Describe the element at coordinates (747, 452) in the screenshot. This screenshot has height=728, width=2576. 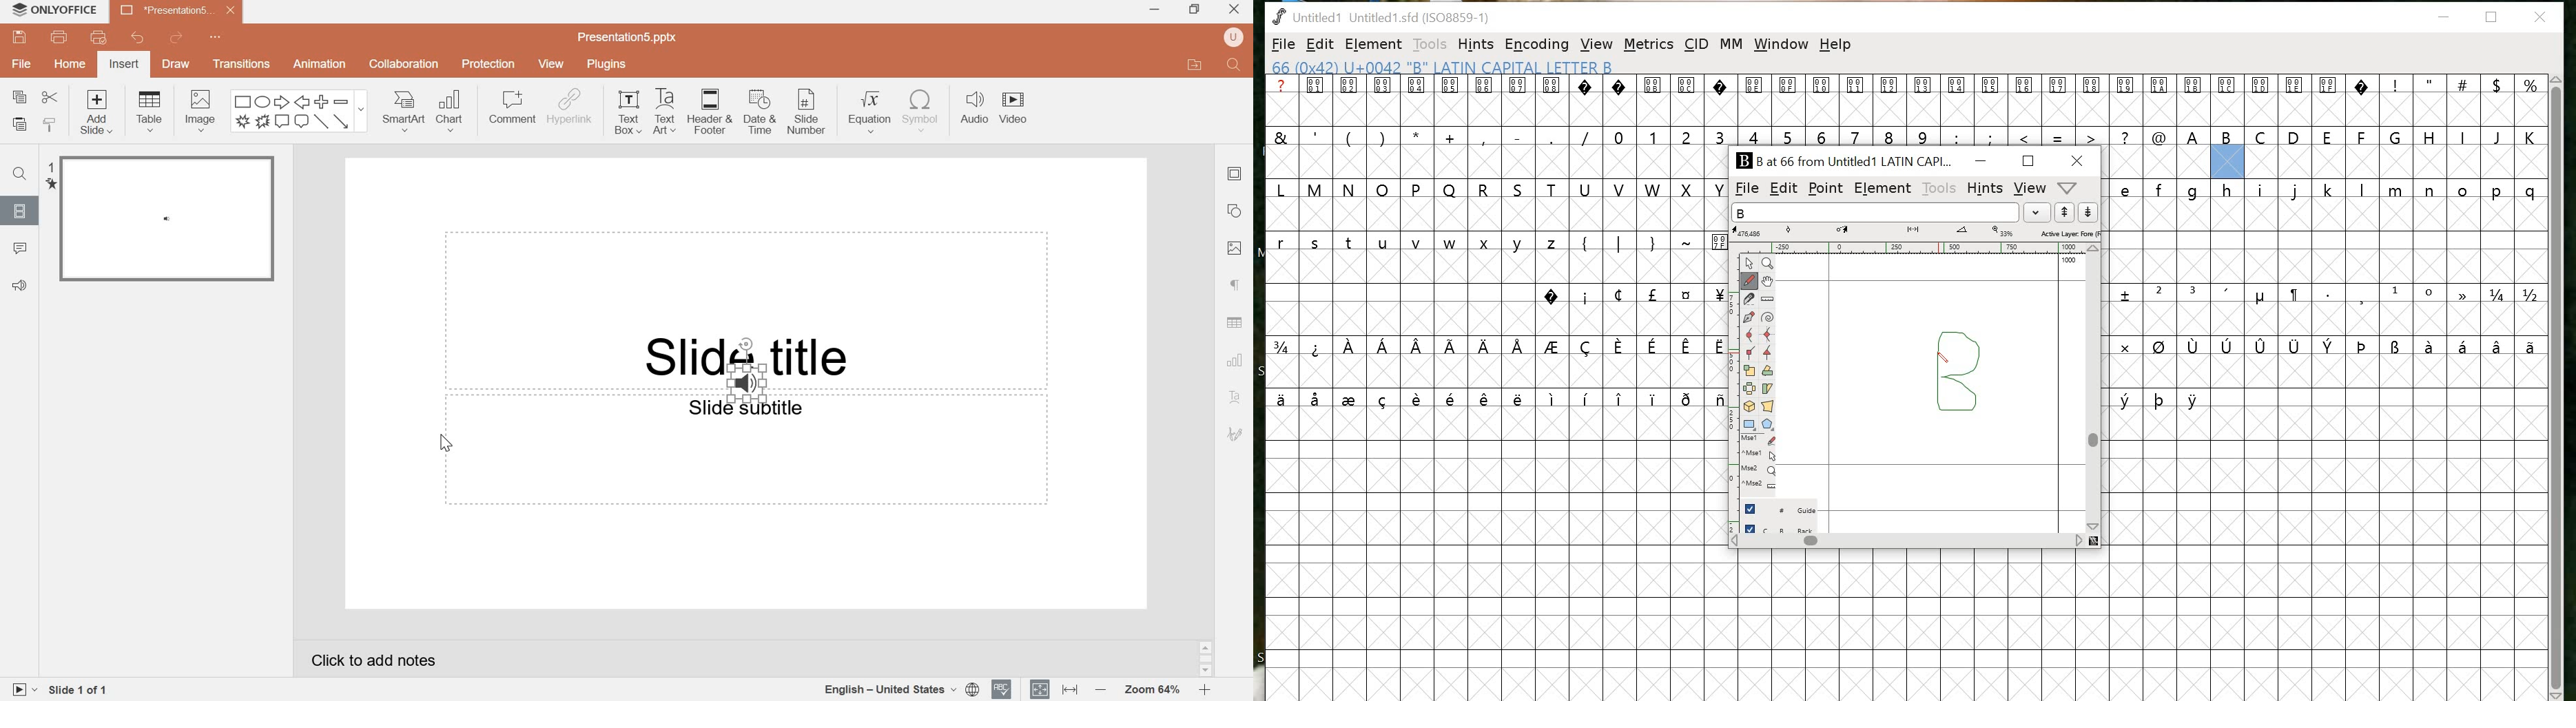
I see `Text field` at that location.